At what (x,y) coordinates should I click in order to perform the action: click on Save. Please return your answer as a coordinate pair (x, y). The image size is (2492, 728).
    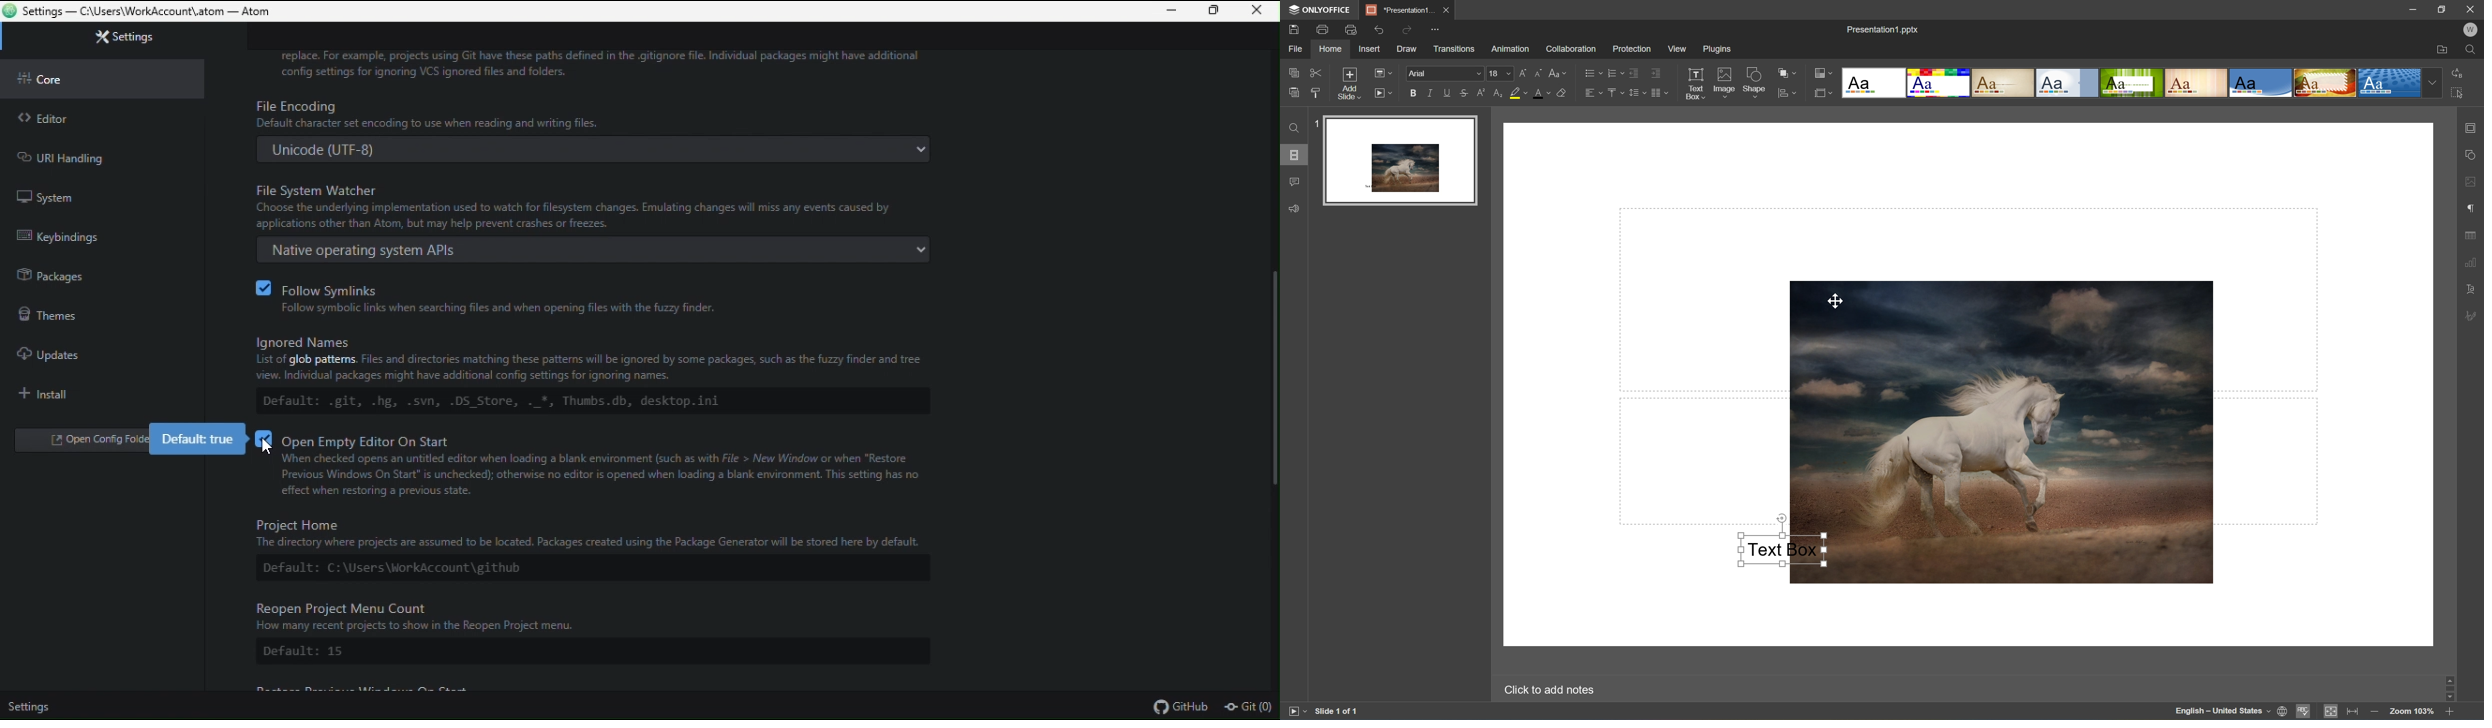
    Looking at the image, I should click on (1294, 30).